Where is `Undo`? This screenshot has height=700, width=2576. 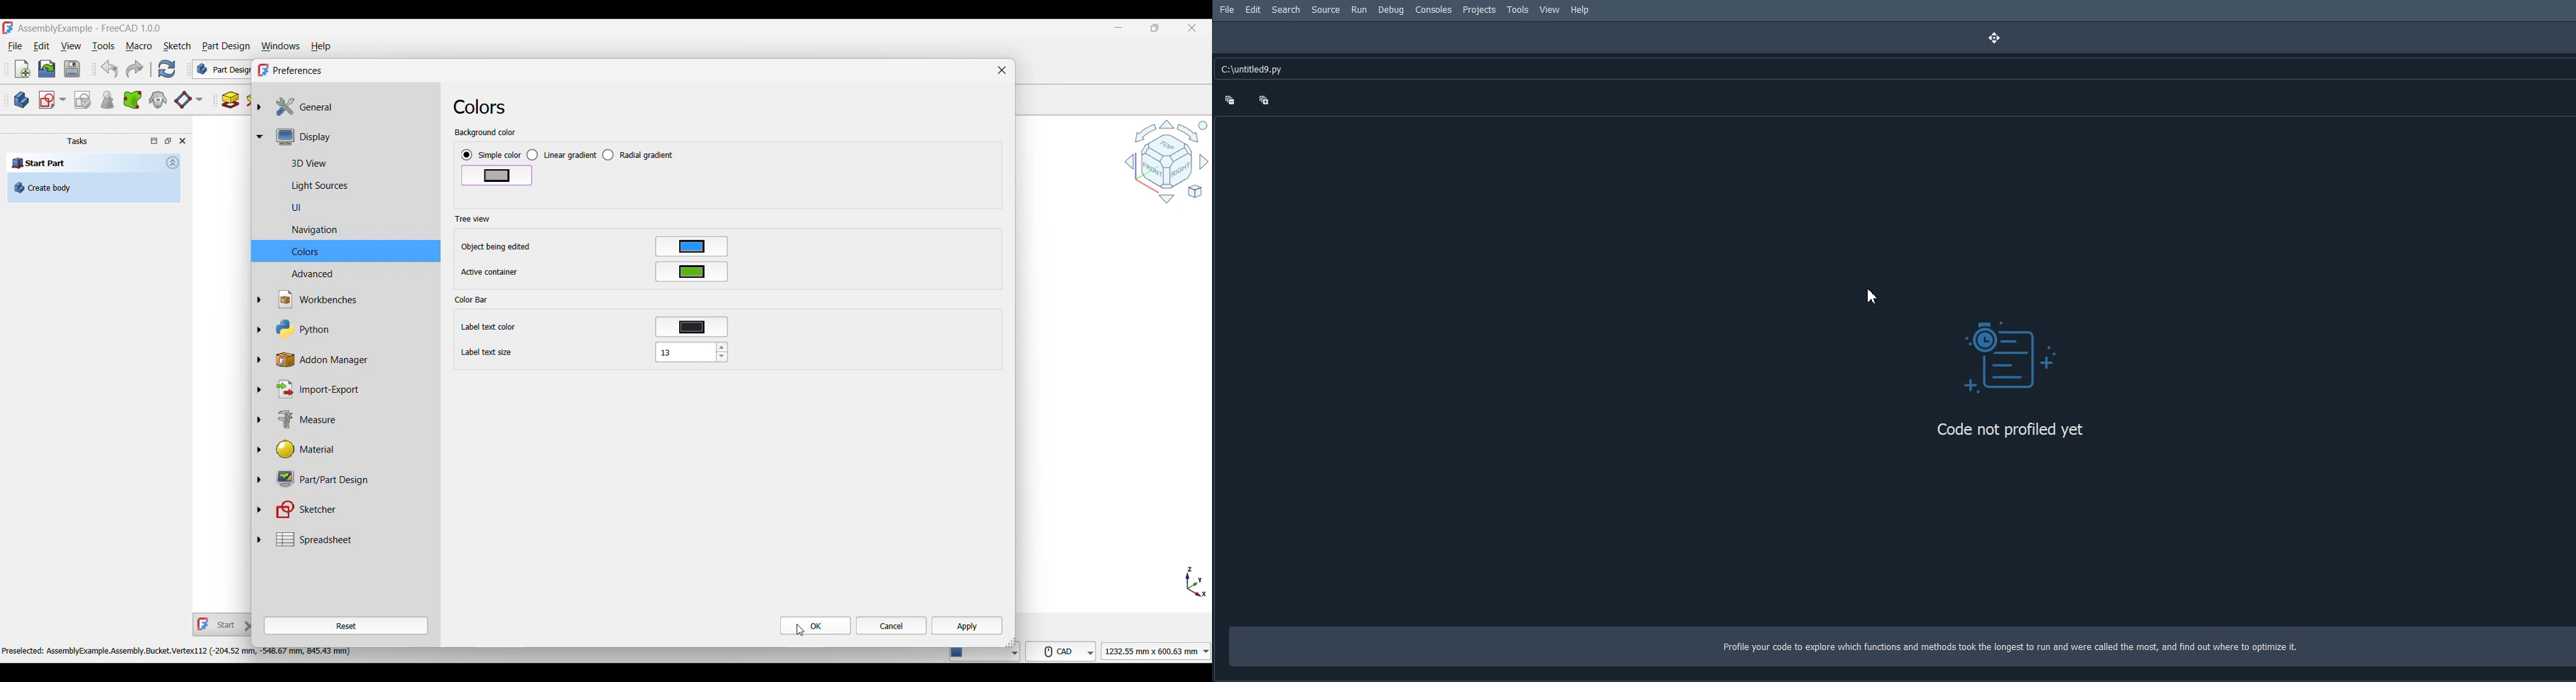 Undo is located at coordinates (109, 69).